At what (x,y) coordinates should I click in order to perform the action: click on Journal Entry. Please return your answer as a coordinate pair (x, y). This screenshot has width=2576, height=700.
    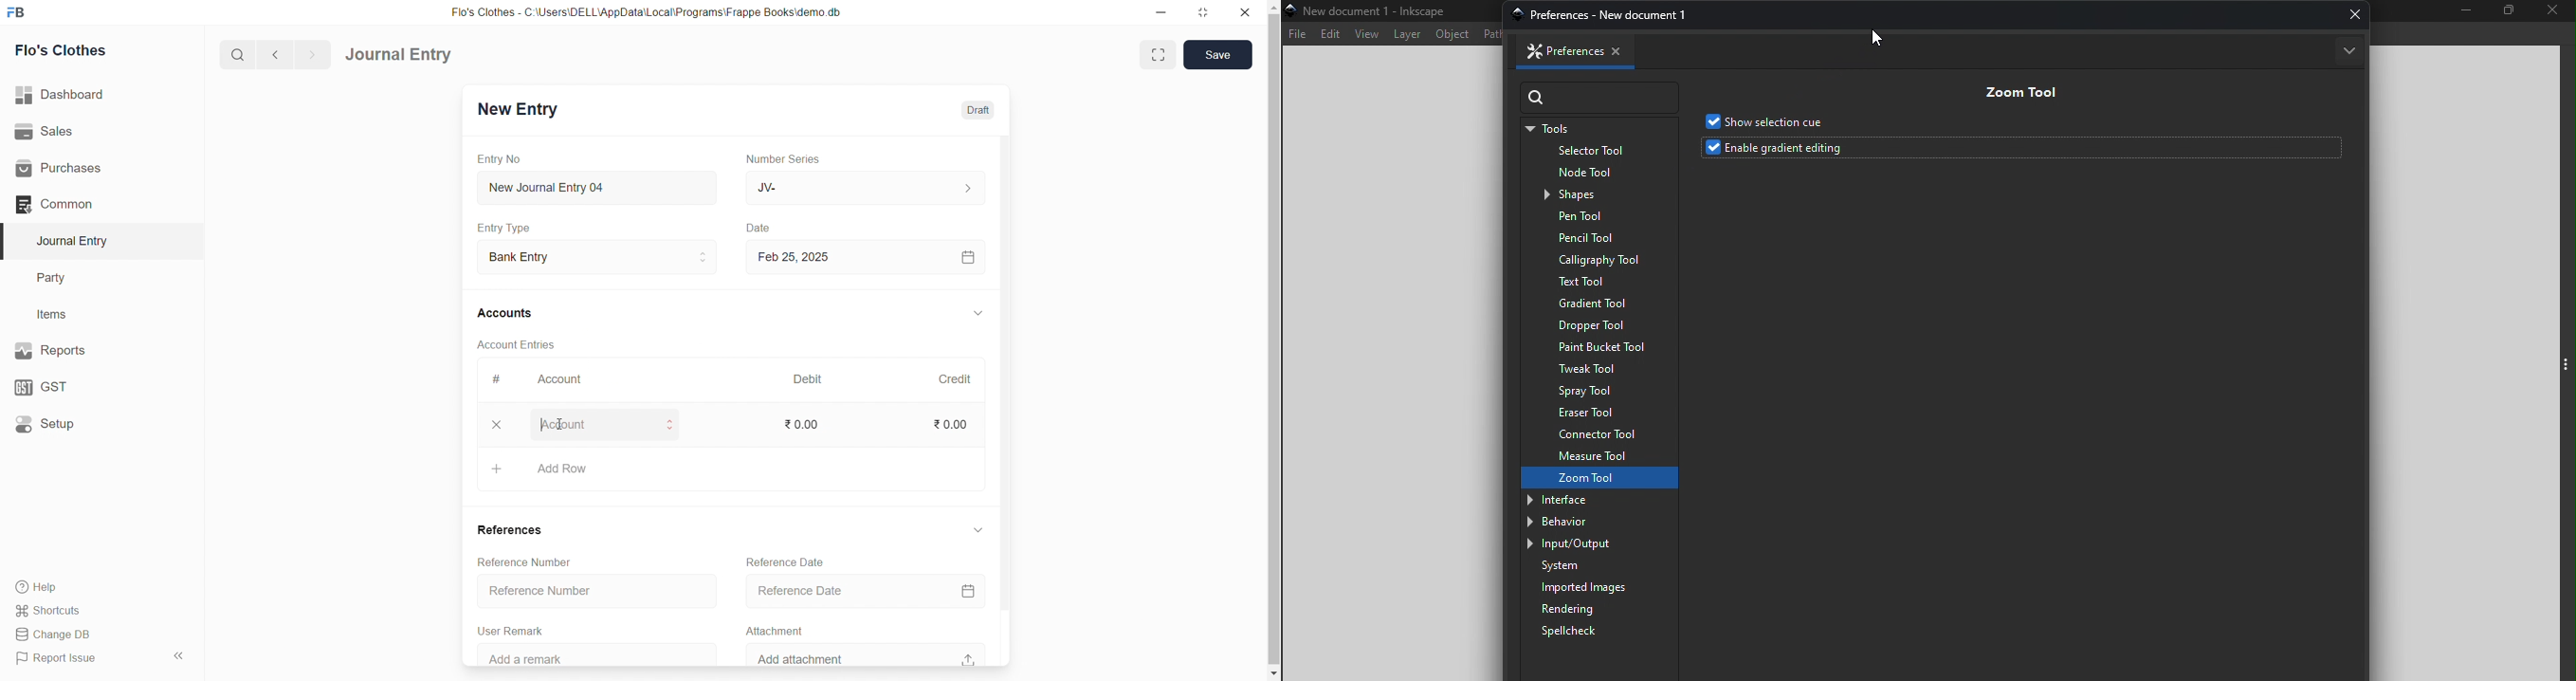
    Looking at the image, I should click on (95, 241).